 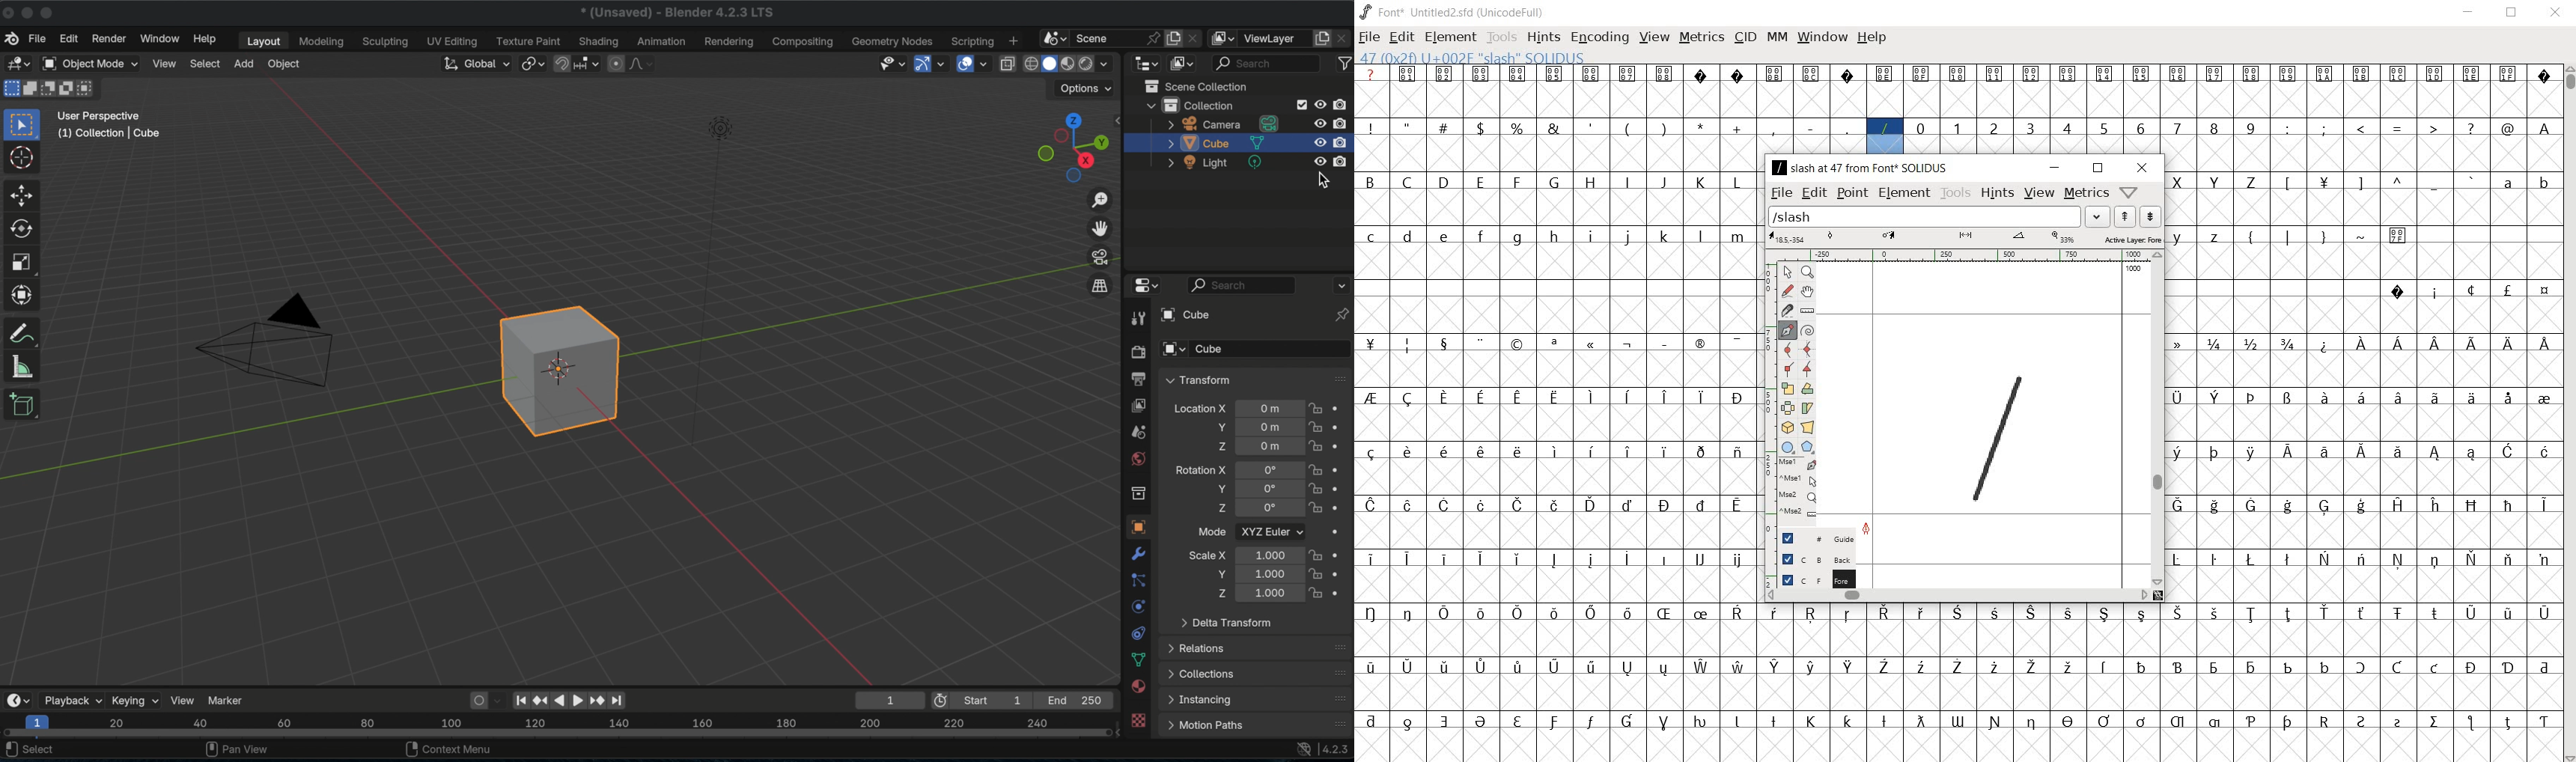 I want to click on small letters c-z, so click(x=1559, y=235).